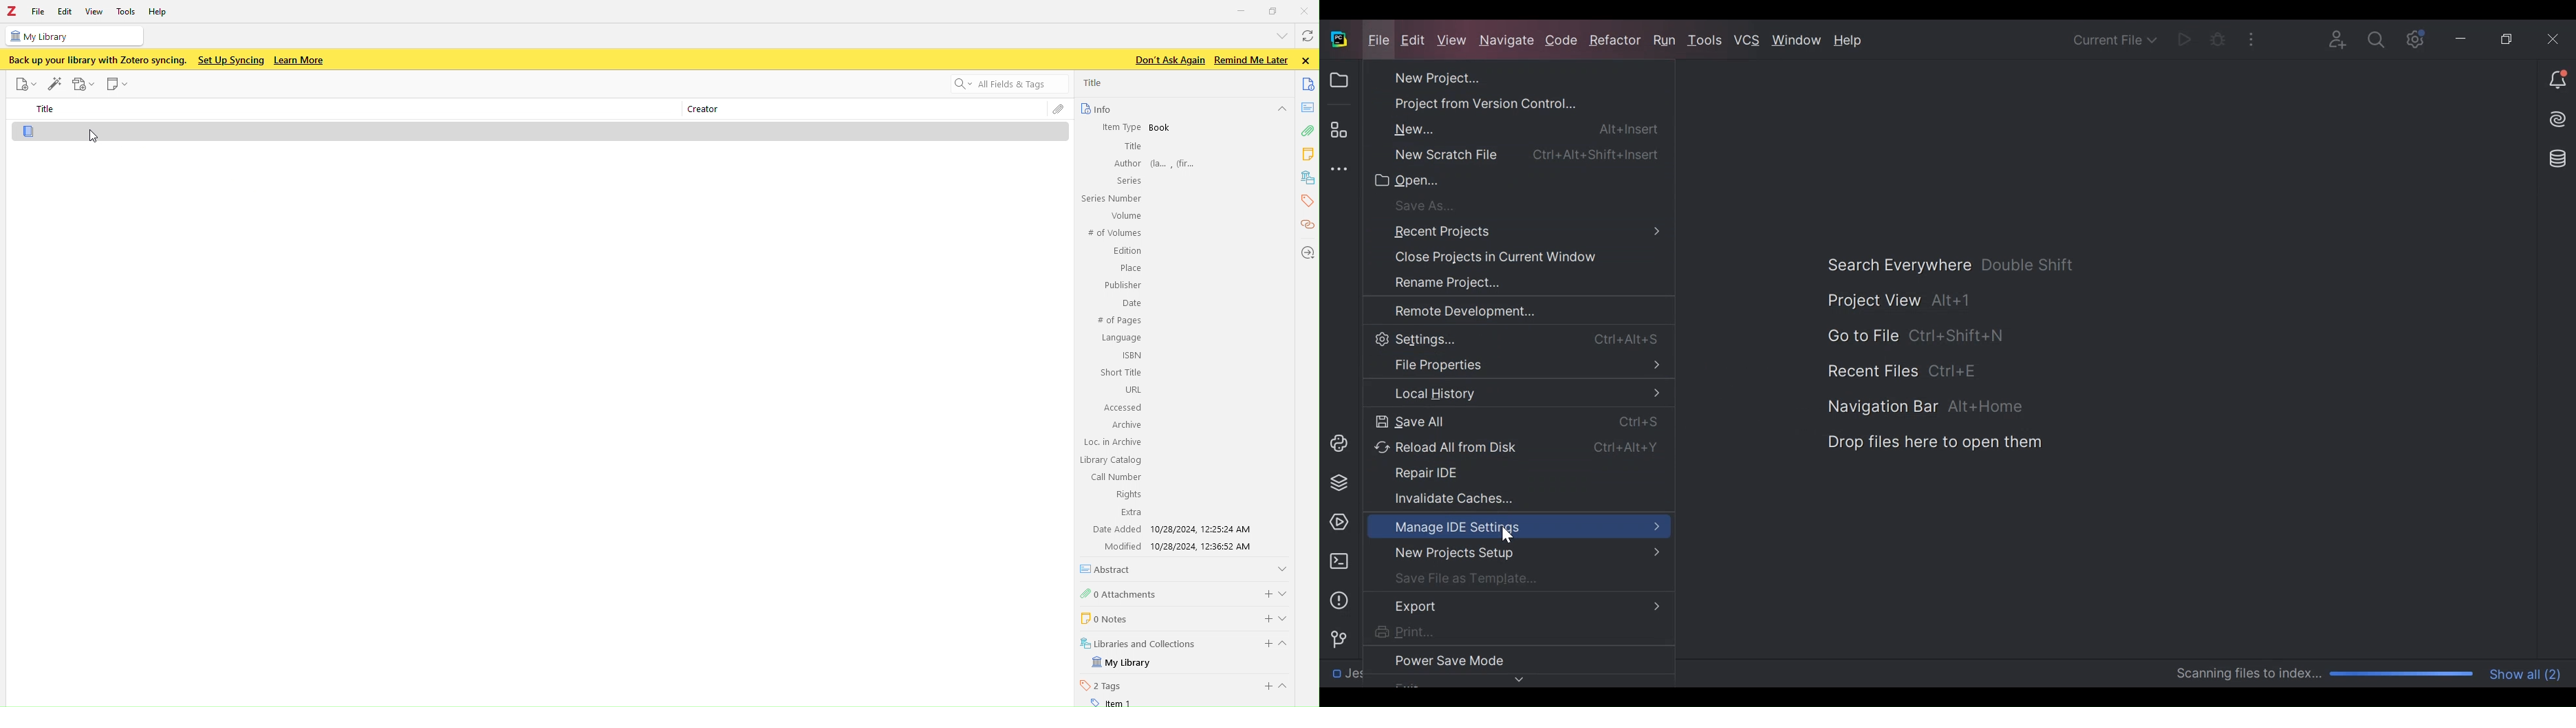  Describe the element at coordinates (127, 11) in the screenshot. I see `Tools` at that location.